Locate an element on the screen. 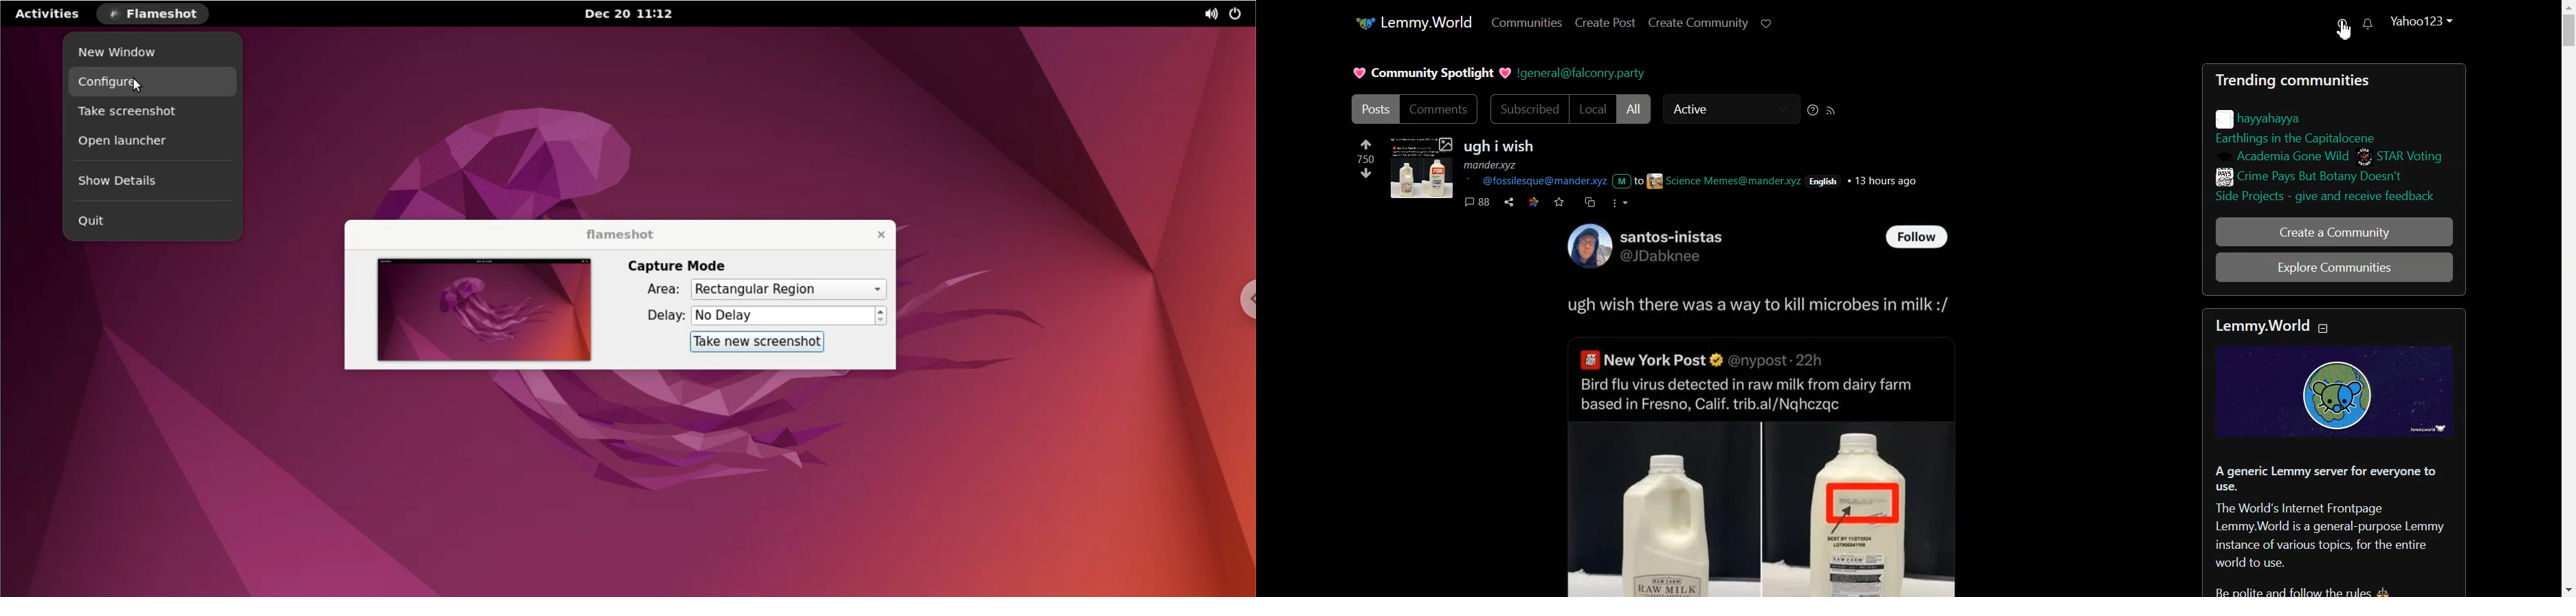 This screenshot has width=2576, height=616. Unread Message is located at coordinates (2368, 24).